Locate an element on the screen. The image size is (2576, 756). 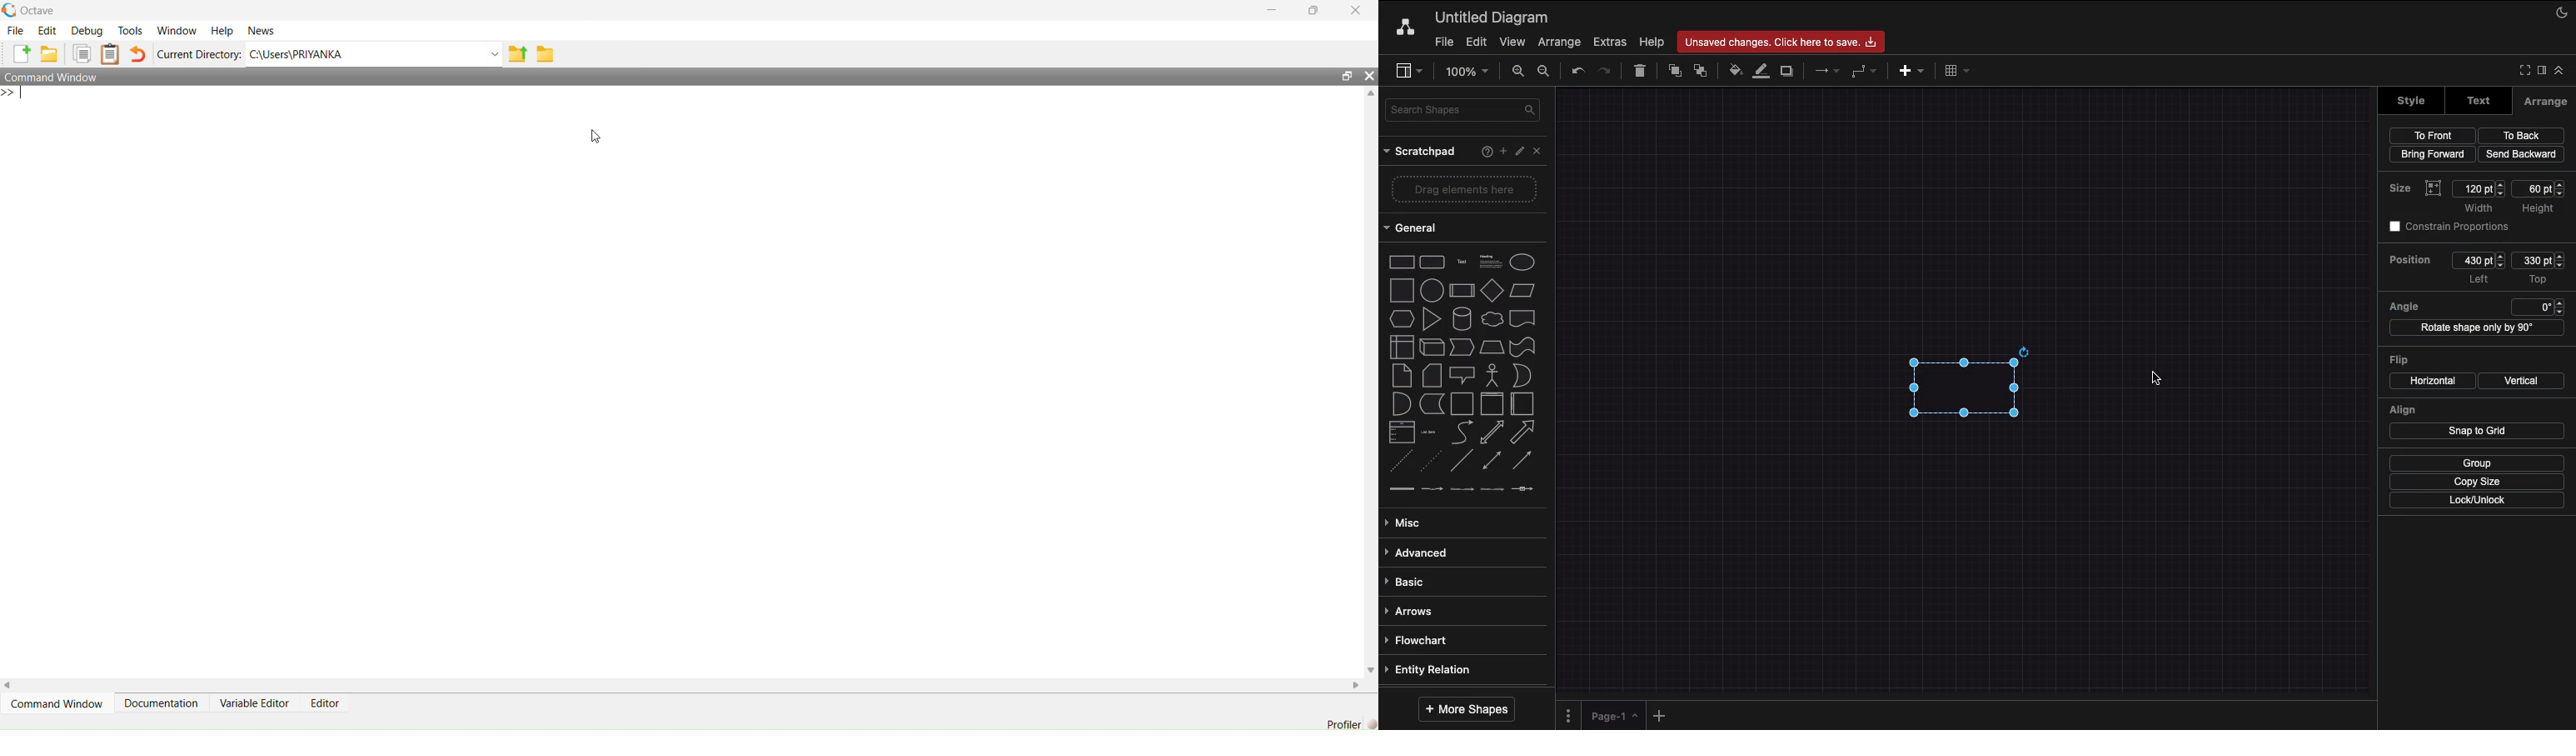
restore is located at coordinates (1348, 76).